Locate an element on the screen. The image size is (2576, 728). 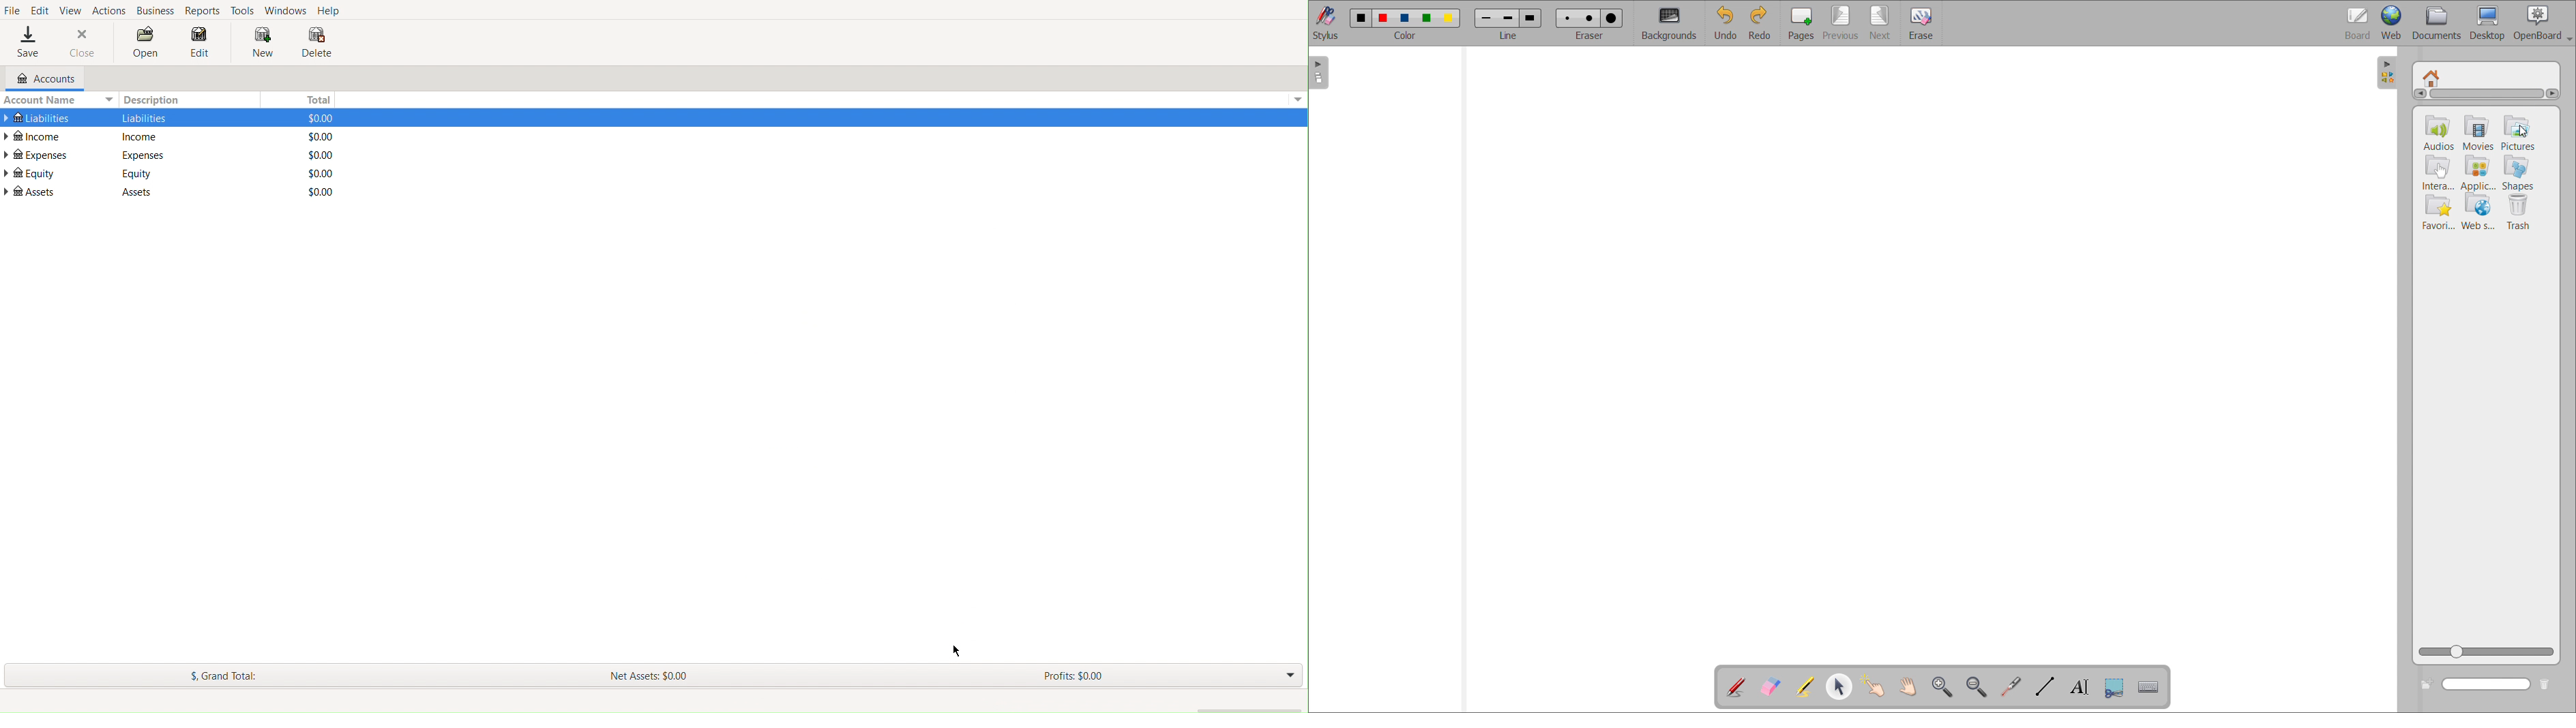
drop down is located at coordinates (1300, 99).